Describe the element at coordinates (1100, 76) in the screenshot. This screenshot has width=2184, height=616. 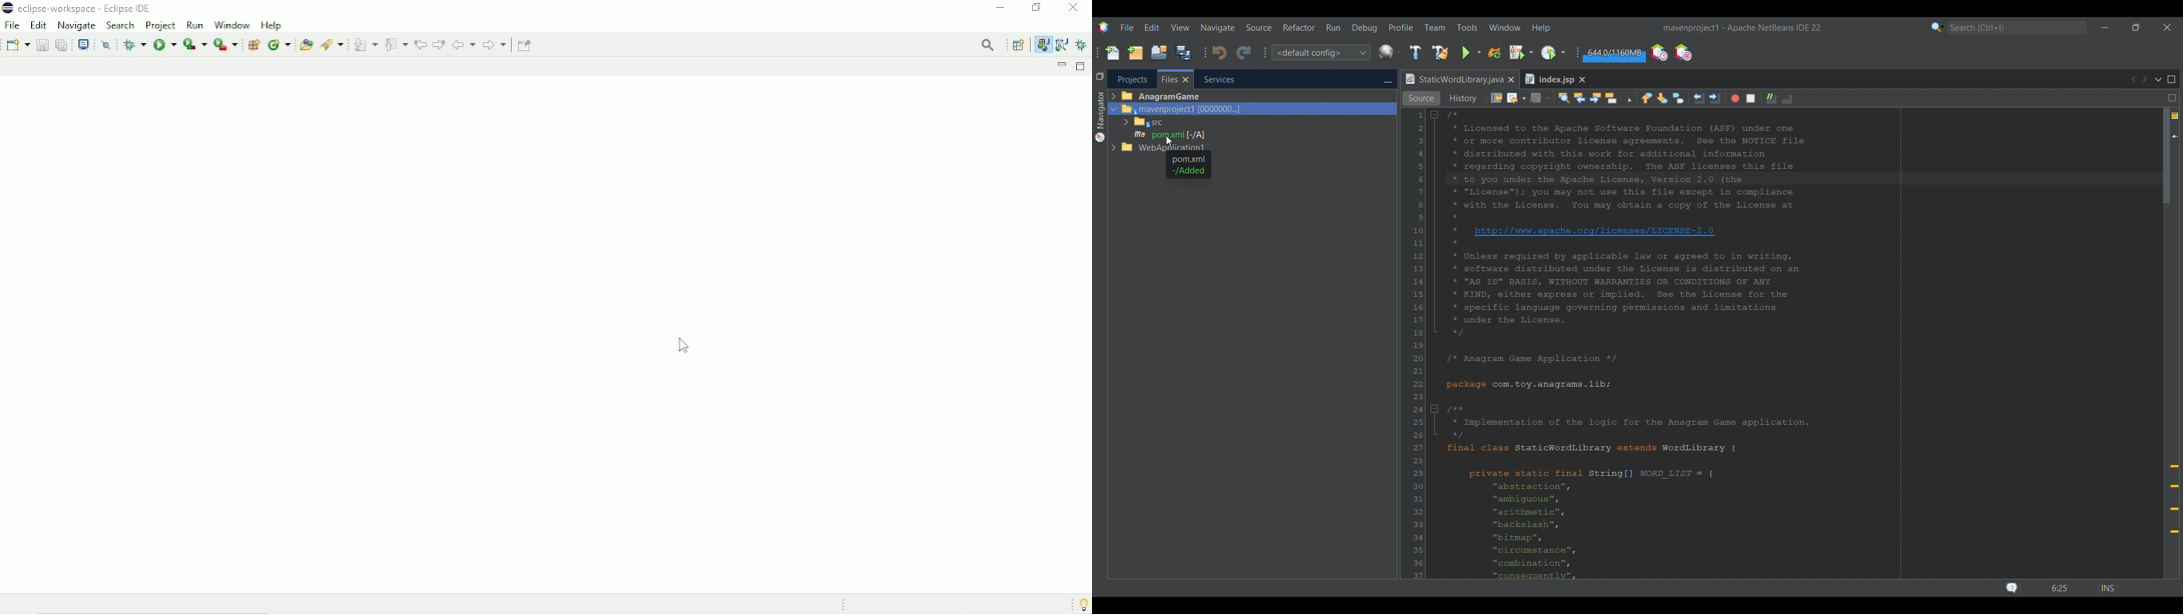
I see `Restore window group` at that location.